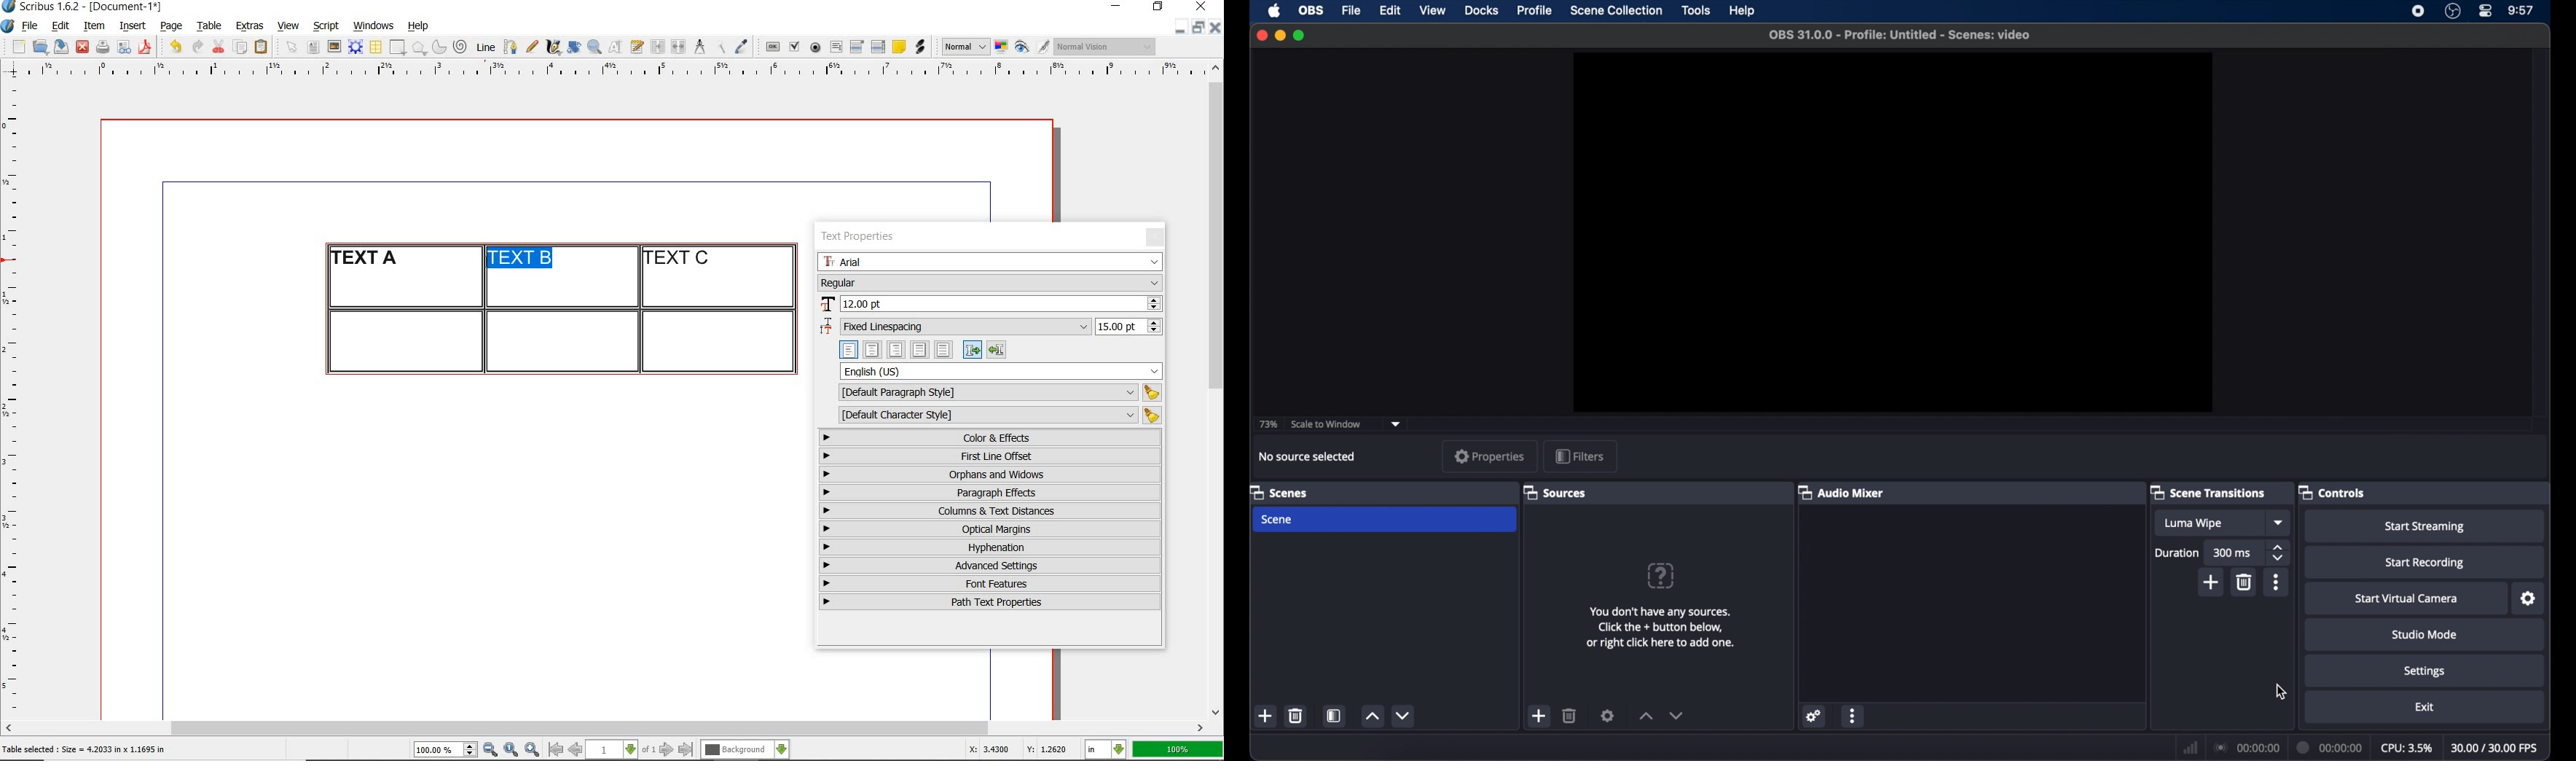 This screenshot has width=2576, height=784. What do you see at coordinates (241, 48) in the screenshot?
I see `copy` at bounding box center [241, 48].